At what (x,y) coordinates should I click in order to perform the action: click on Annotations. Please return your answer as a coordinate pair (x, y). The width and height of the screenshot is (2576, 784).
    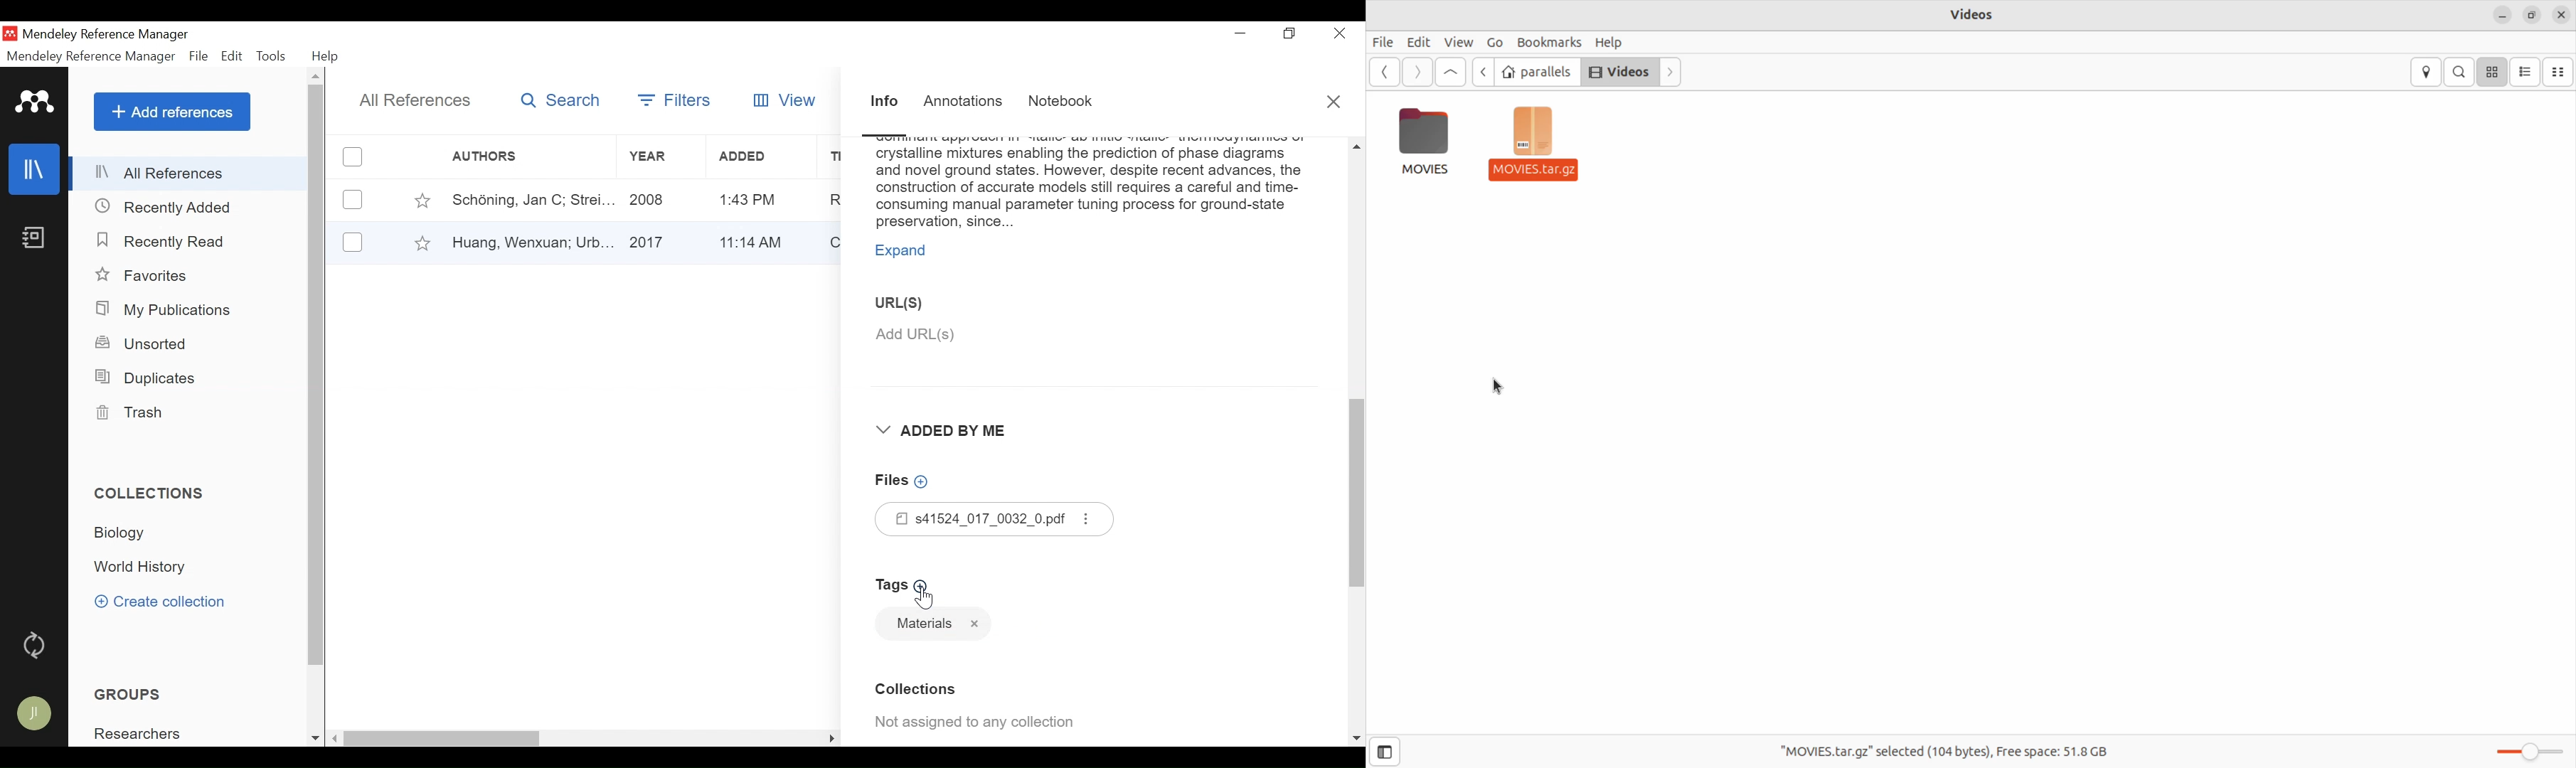
    Looking at the image, I should click on (964, 103).